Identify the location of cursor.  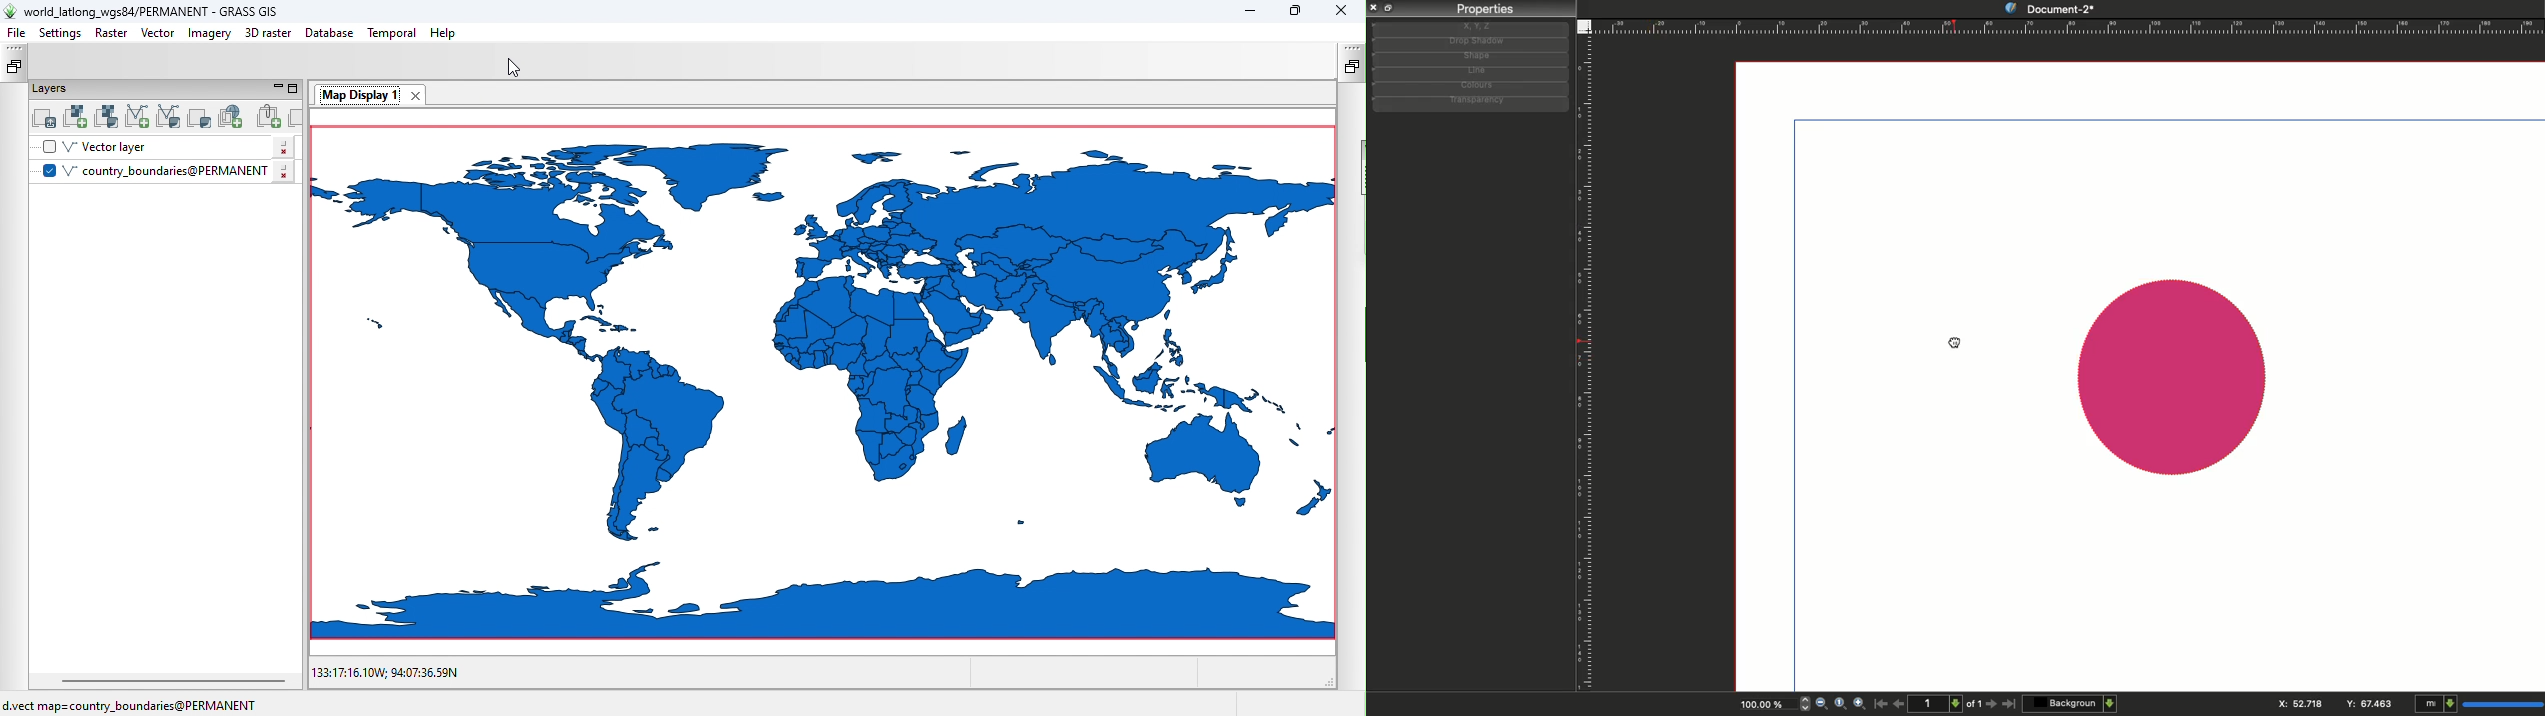
(1951, 339).